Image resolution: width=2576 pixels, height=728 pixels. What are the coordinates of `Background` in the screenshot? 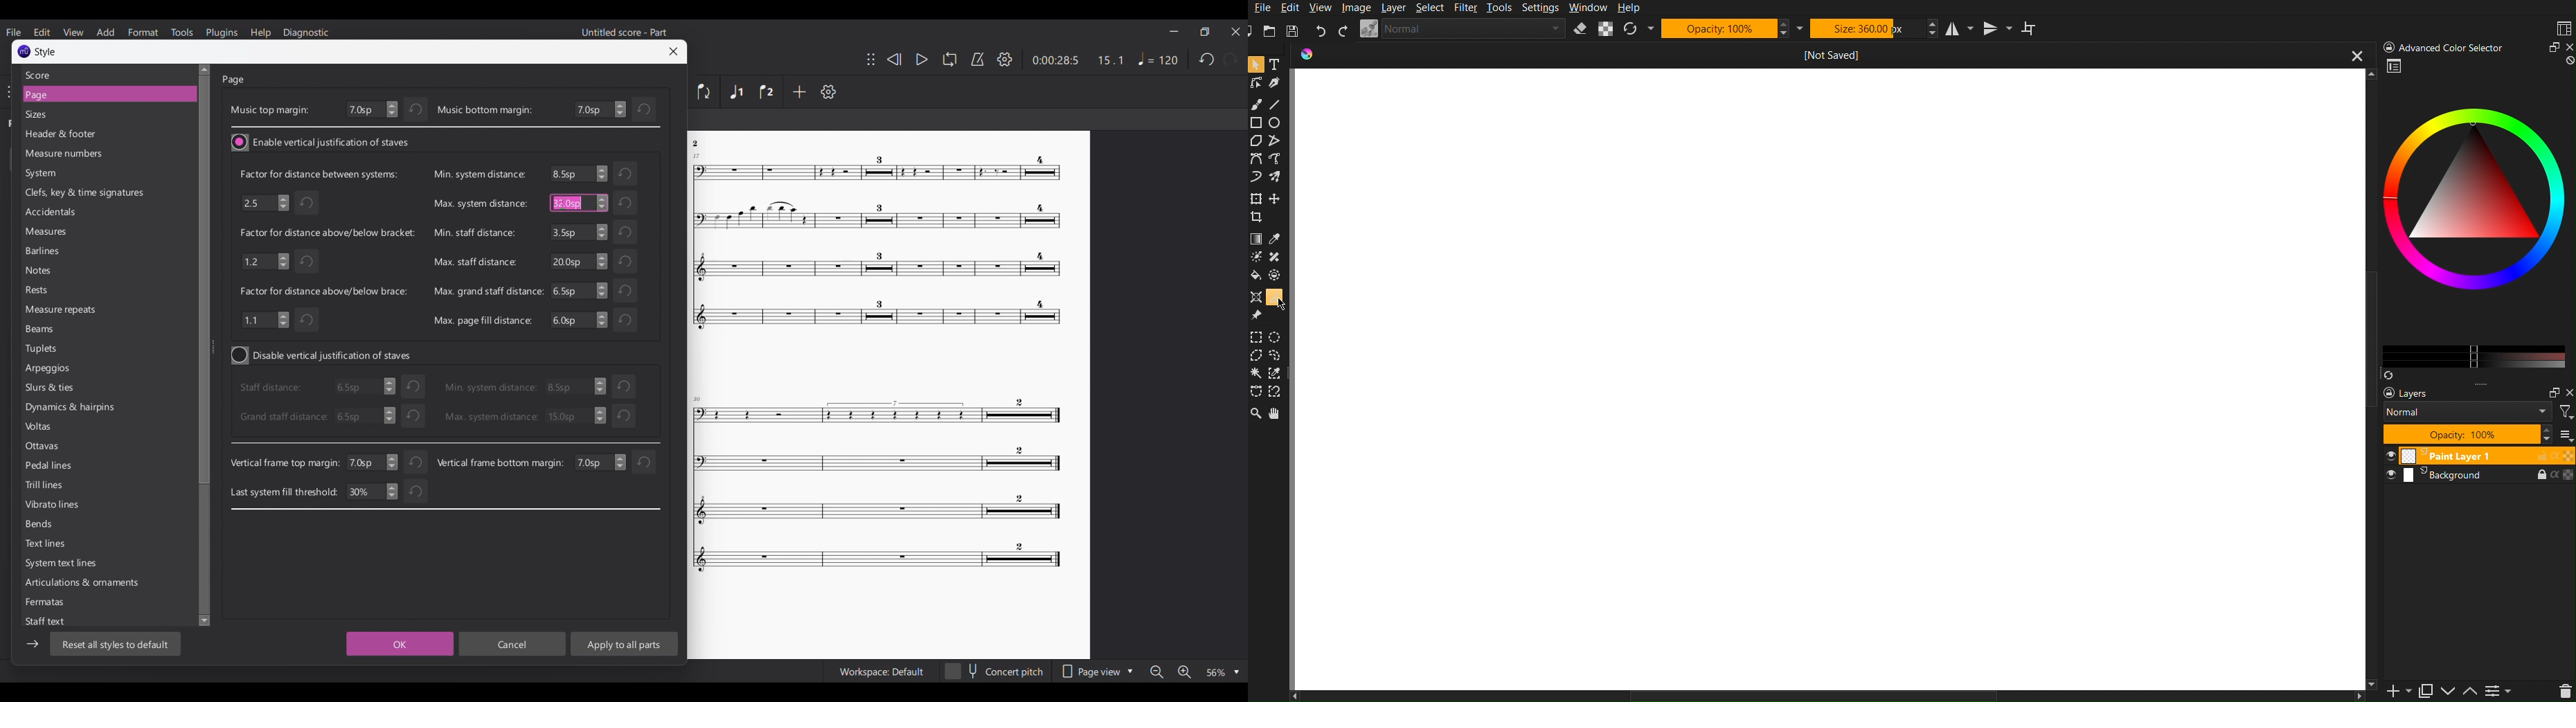 It's located at (2478, 476).